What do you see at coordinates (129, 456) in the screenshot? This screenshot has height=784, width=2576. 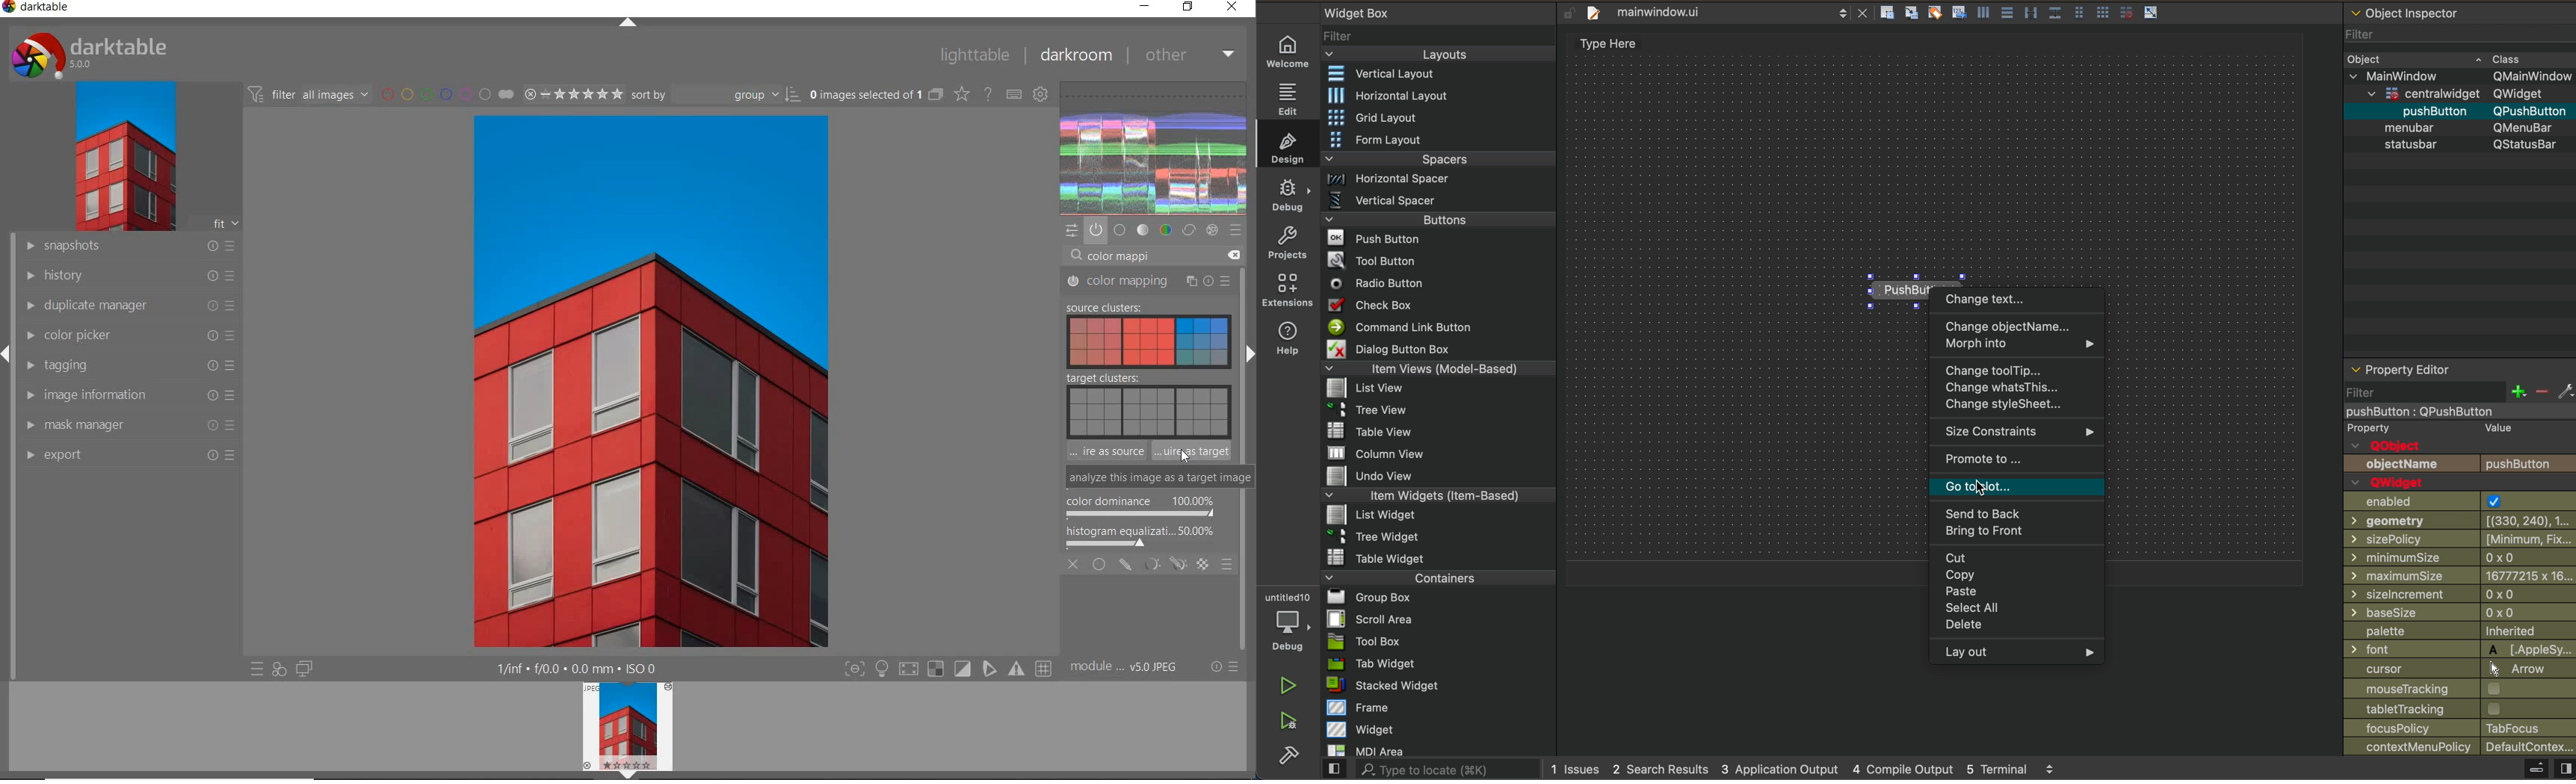 I see `export` at bounding box center [129, 456].